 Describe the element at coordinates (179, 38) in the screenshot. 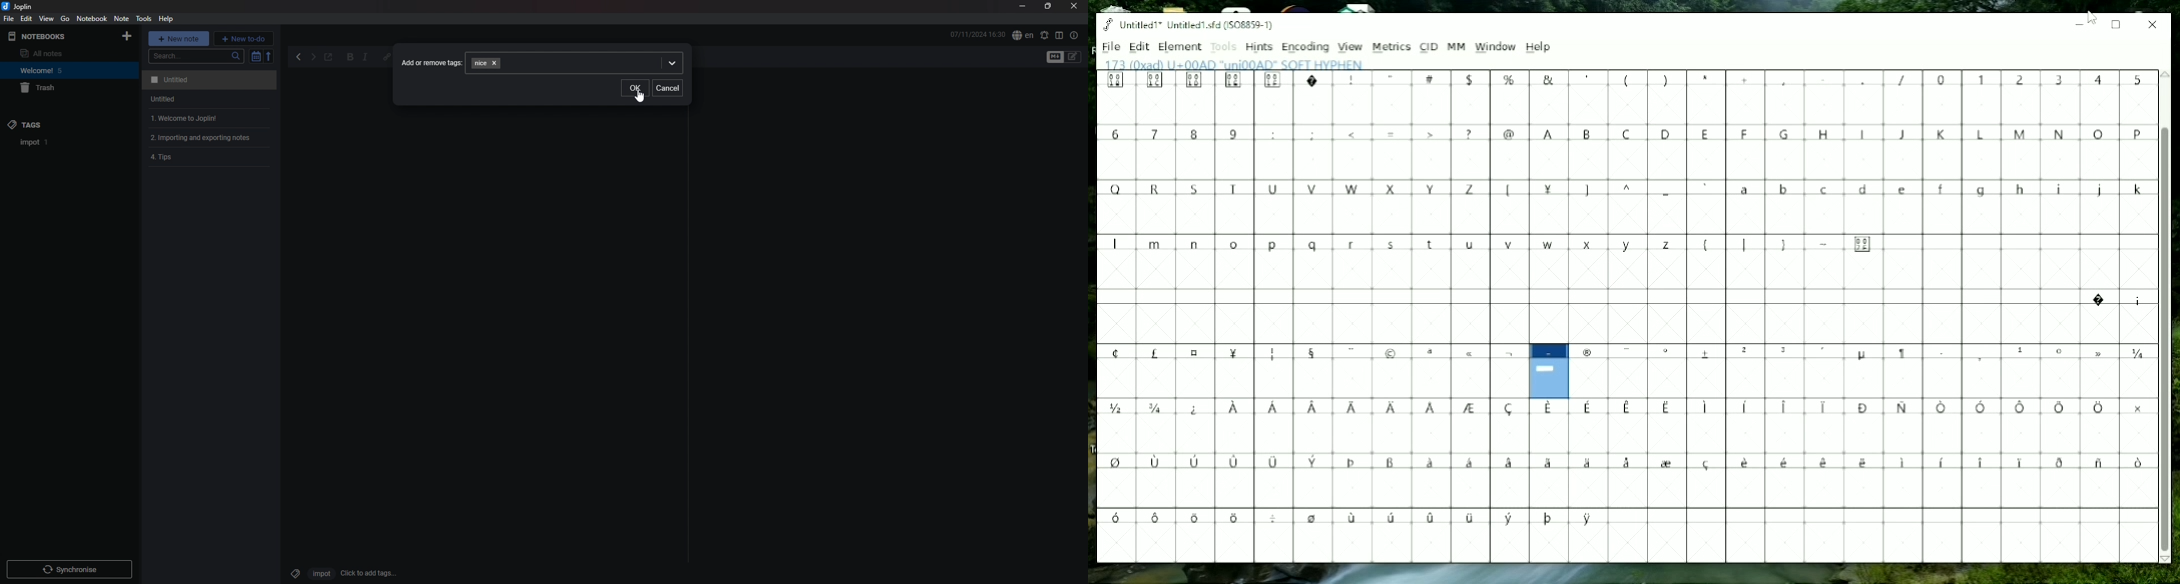

I see `new note` at that location.